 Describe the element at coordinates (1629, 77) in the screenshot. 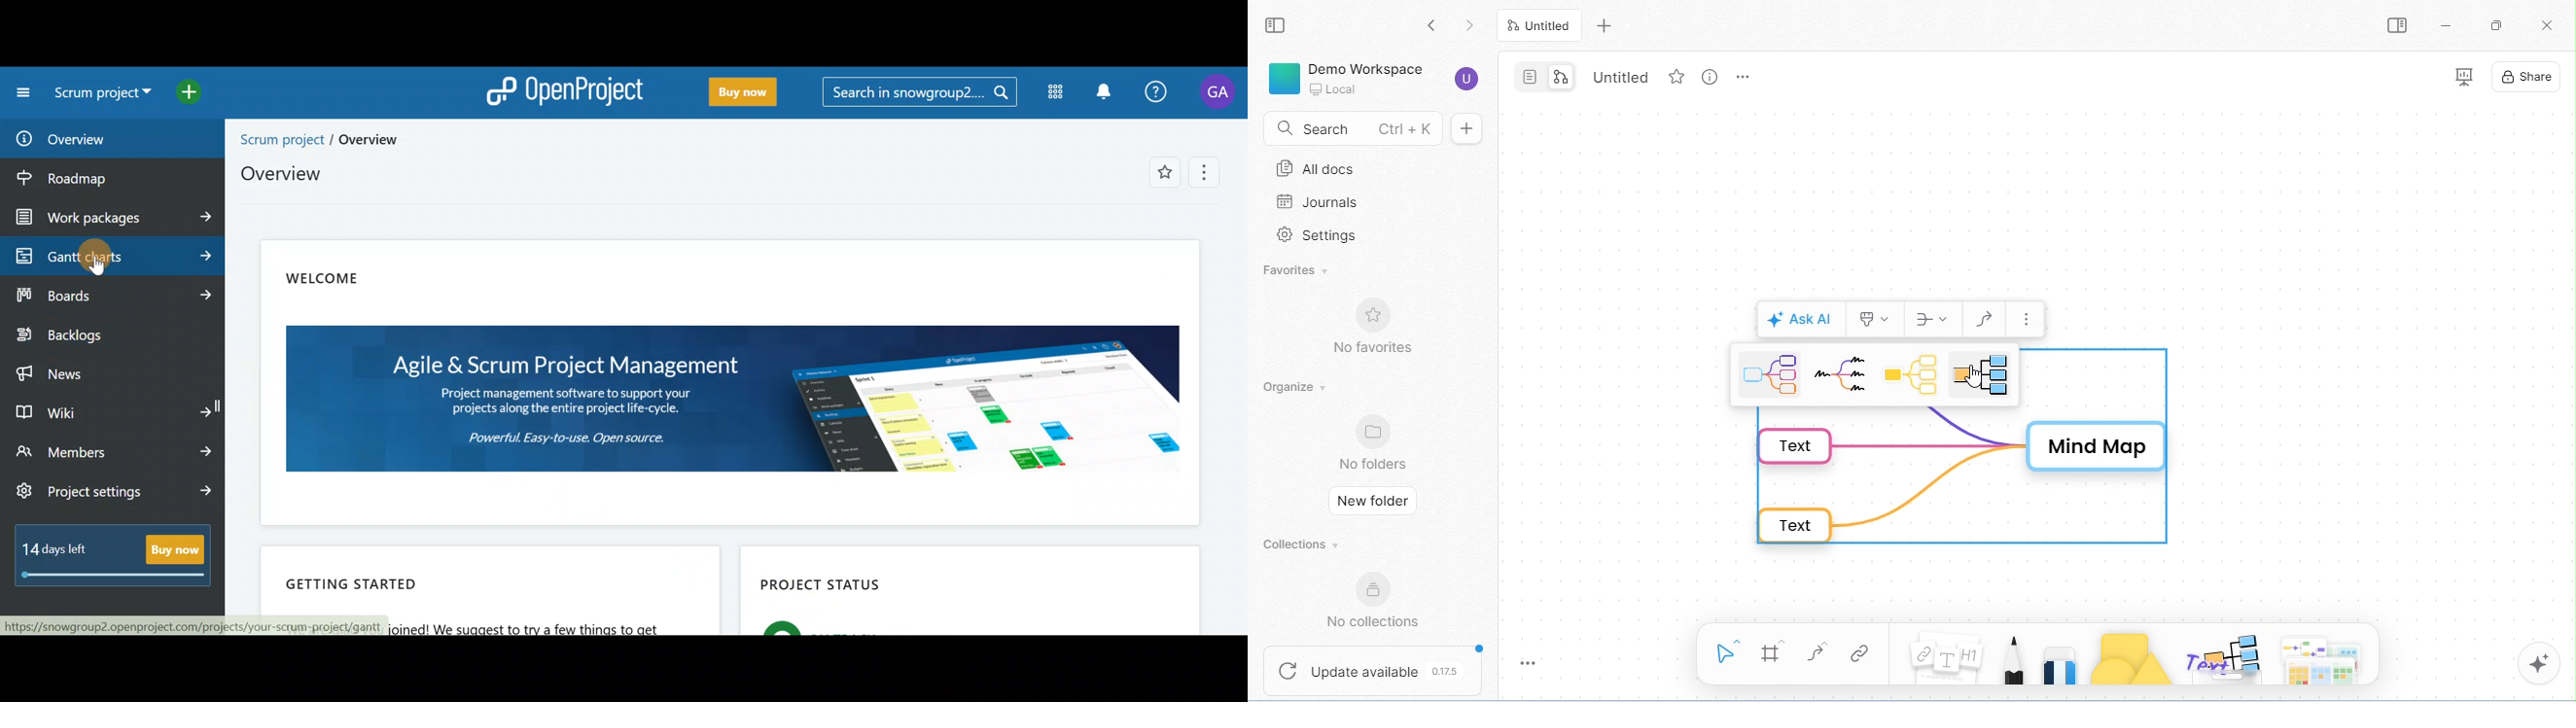

I see `tab name` at that location.